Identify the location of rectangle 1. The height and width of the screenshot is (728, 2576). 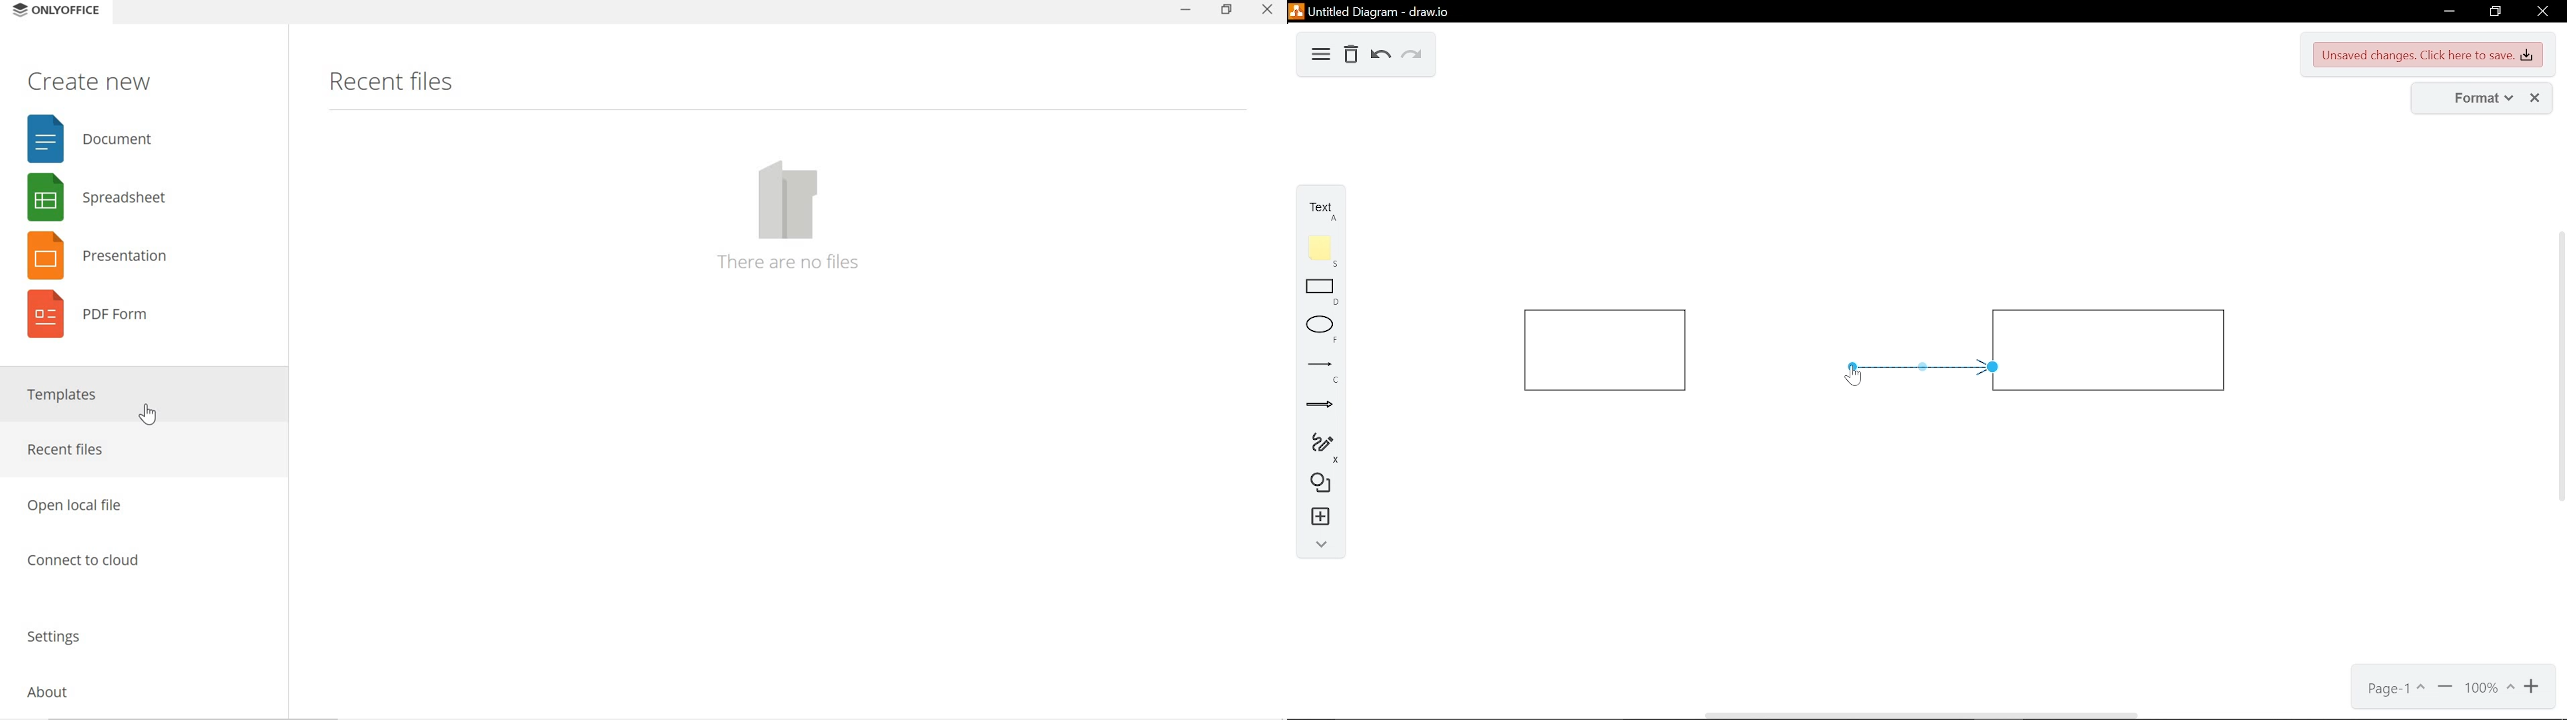
(1604, 351).